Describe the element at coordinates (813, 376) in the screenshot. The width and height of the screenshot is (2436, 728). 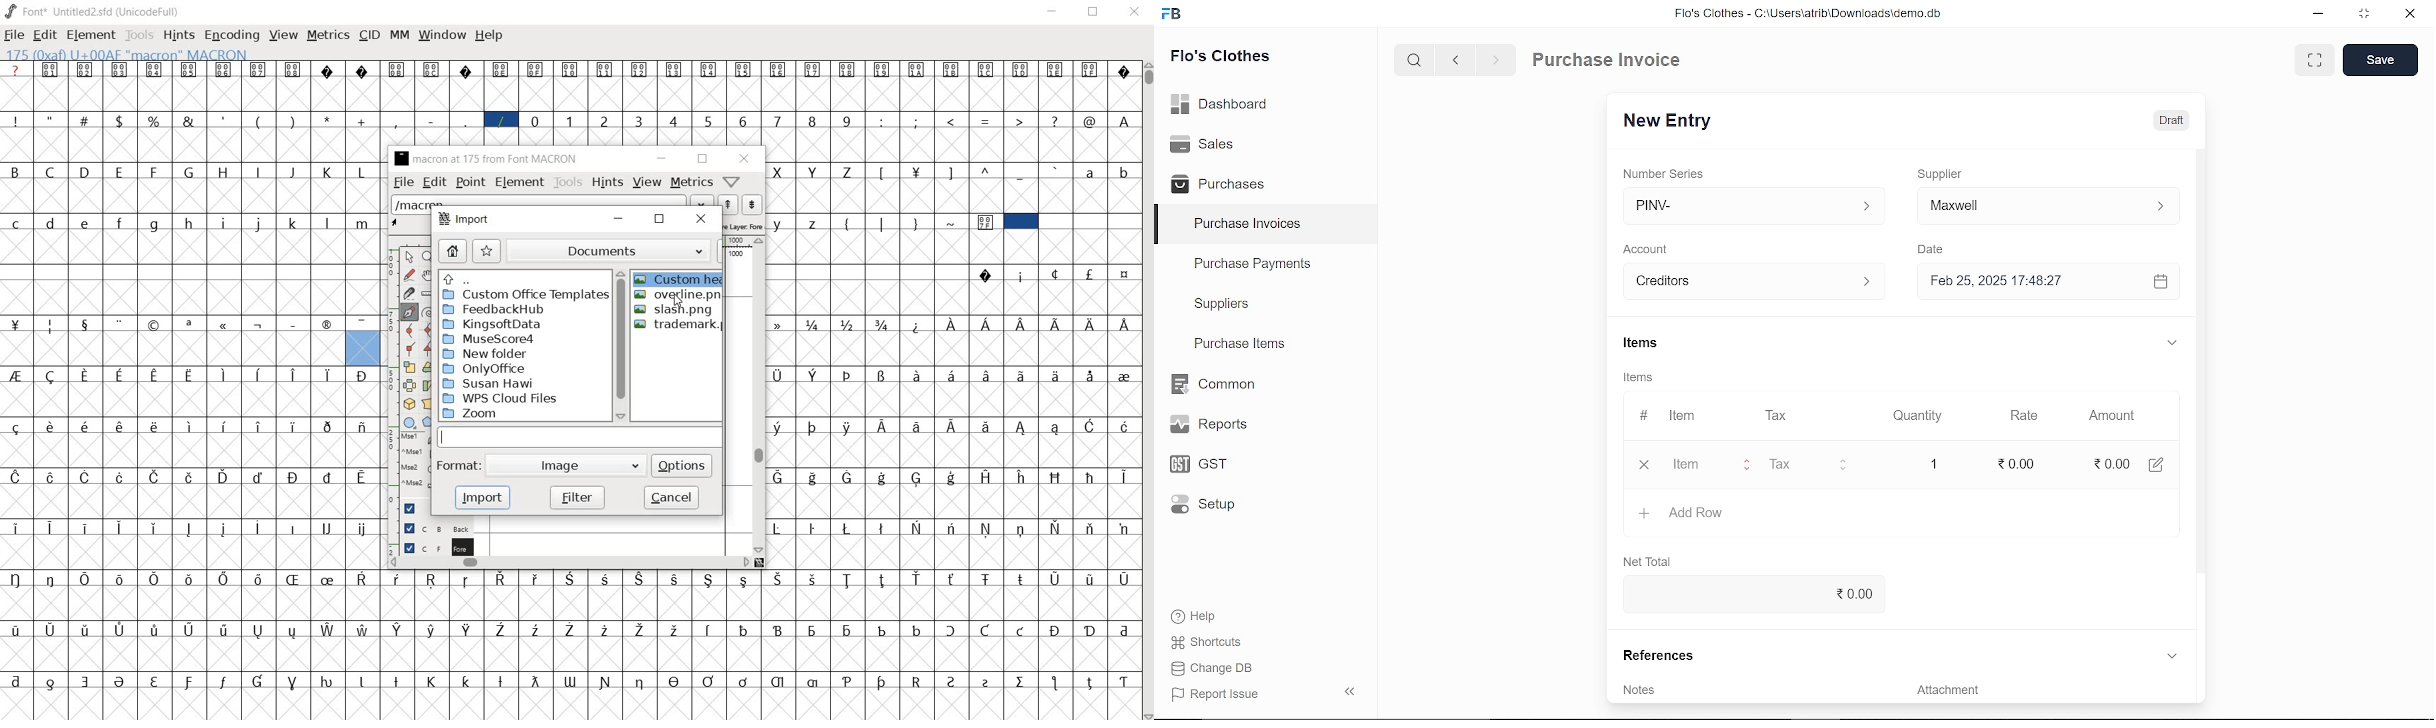
I see `Symbol` at that location.